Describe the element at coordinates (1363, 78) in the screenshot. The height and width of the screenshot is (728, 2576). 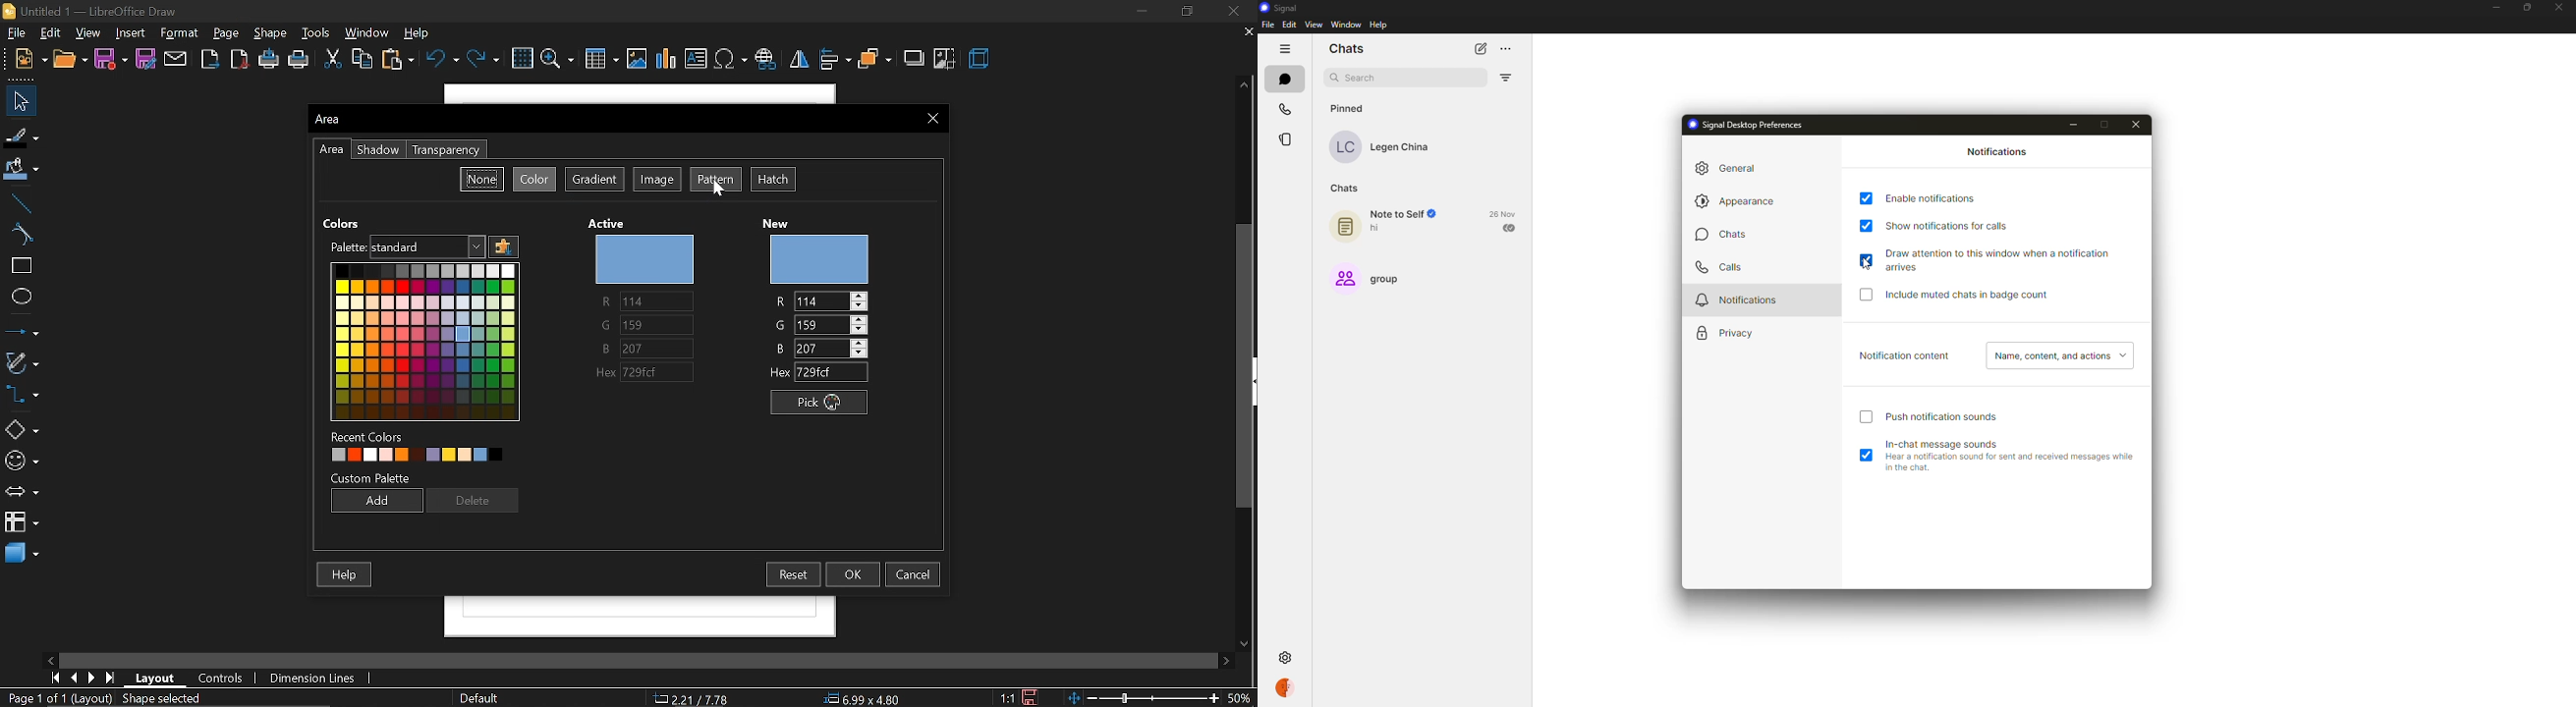
I see `search` at that location.